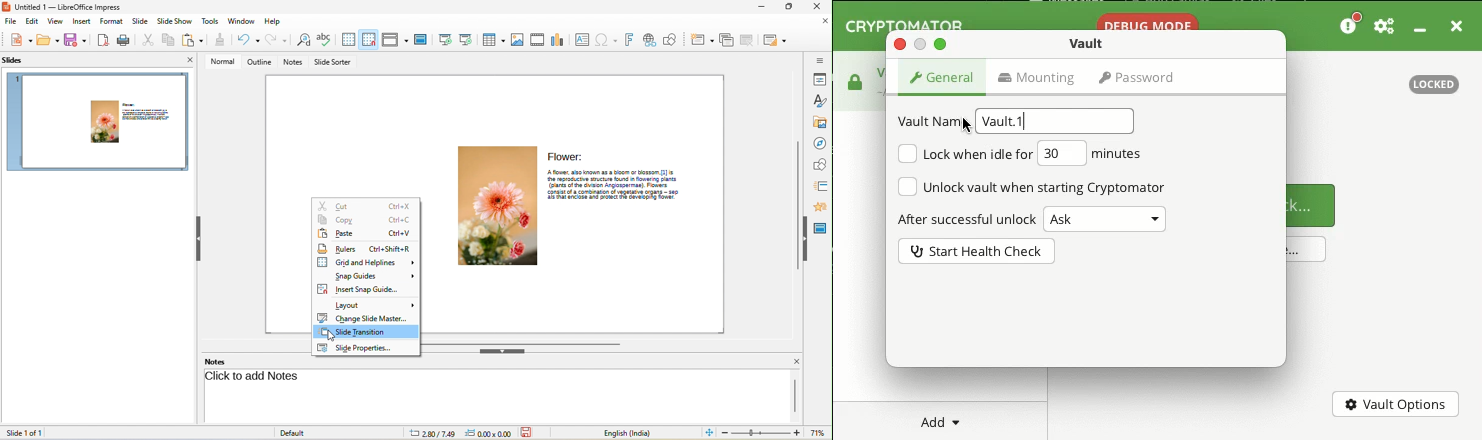 Image resolution: width=1484 pixels, height=448 pixels. I want to click on Add, so click(938, 422).